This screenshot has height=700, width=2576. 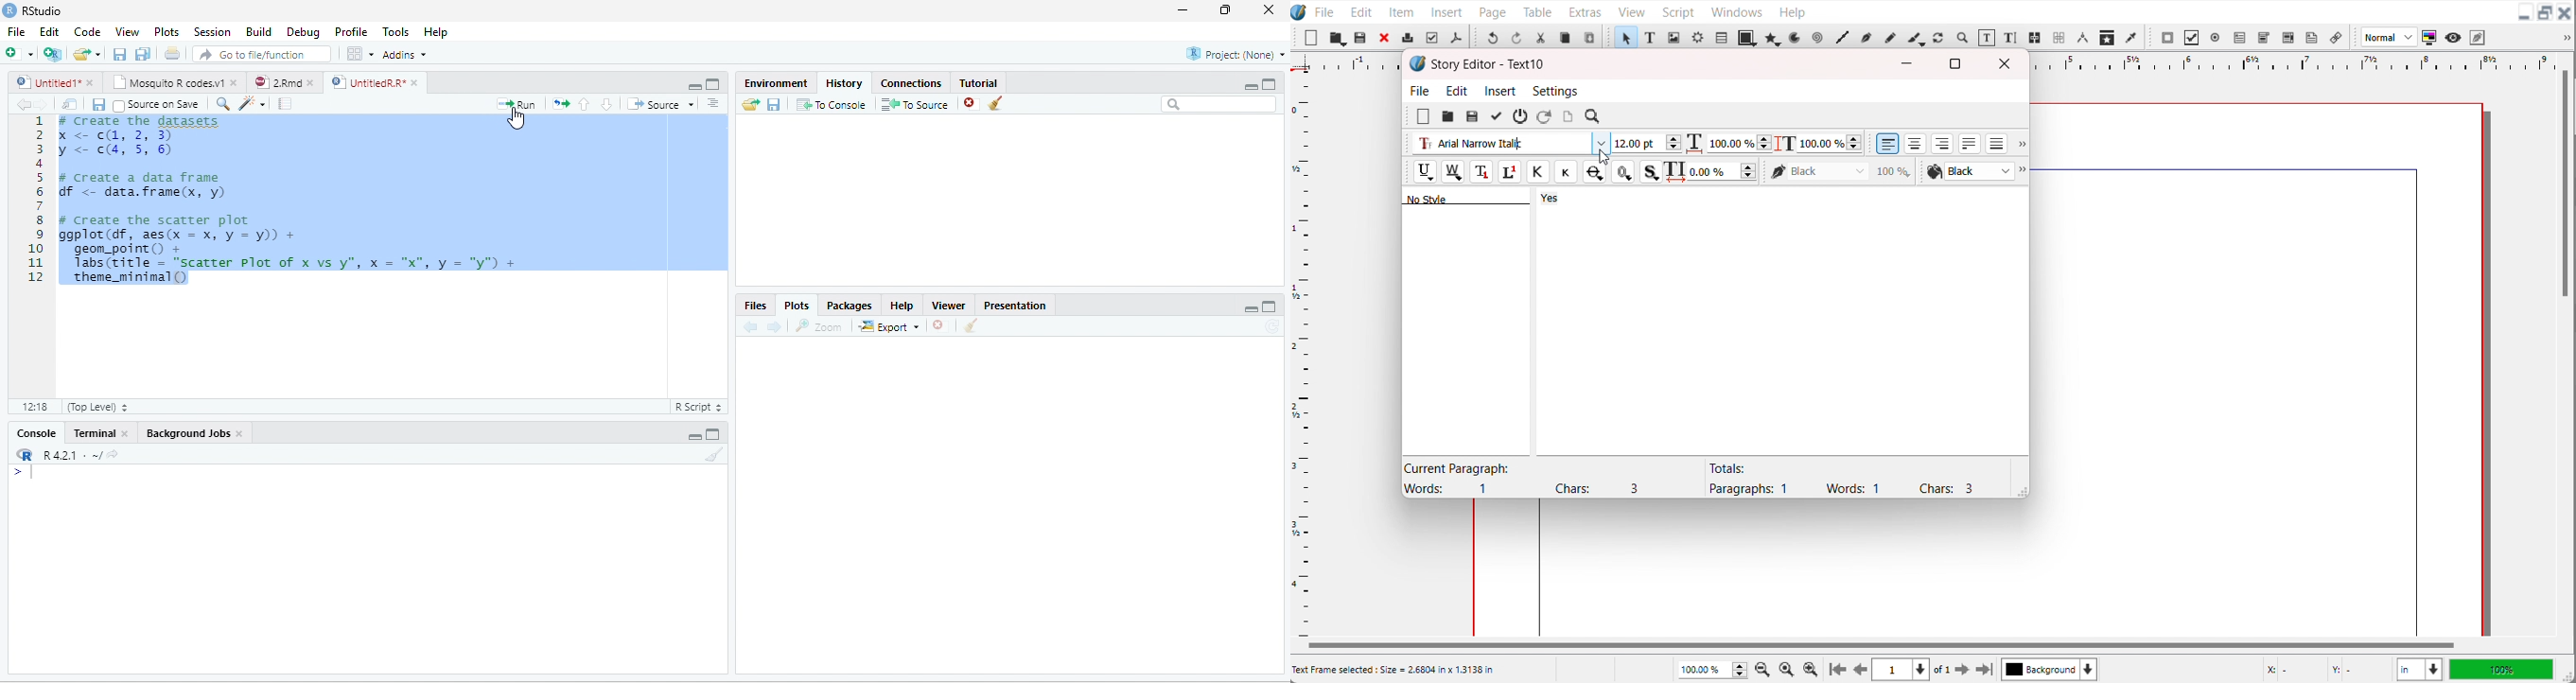 What do you see at coordinates (2050, 669) in the screenshot?
I see `Select current layer` at bounding box center [2050, 669].